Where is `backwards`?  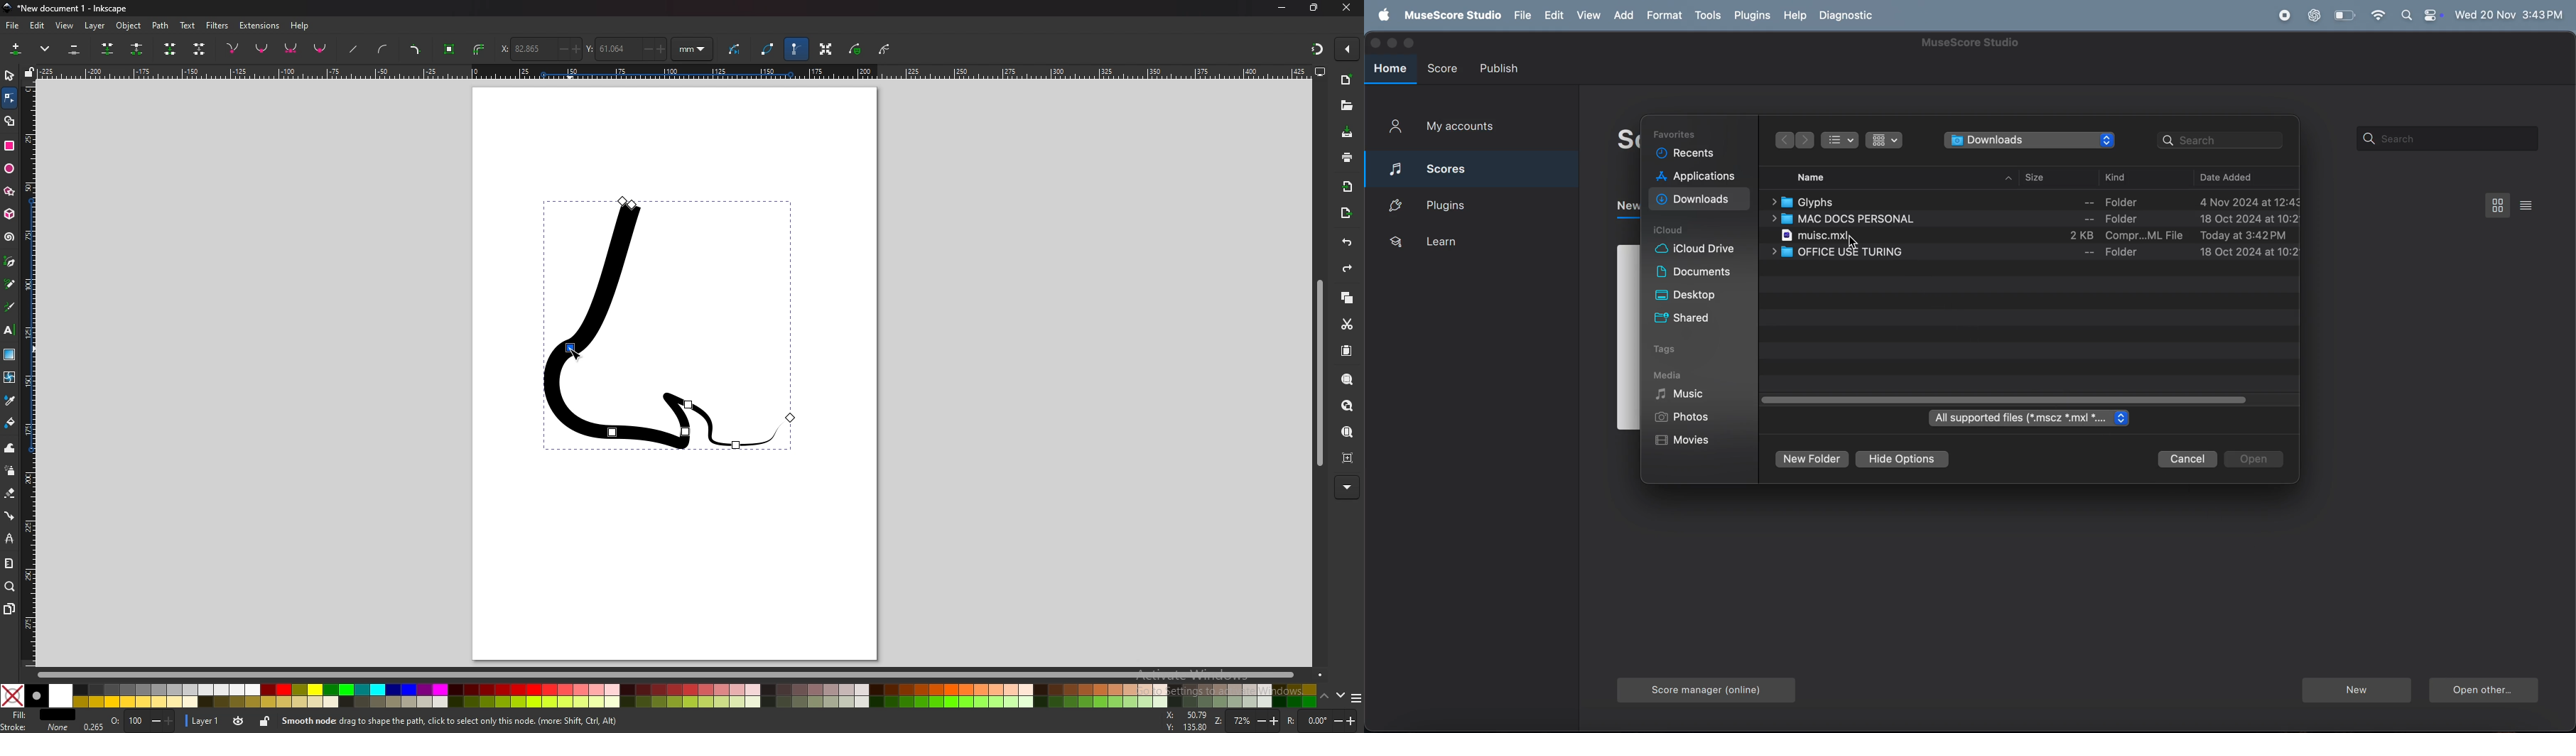 backwards is located at coordinates (1805, 140).